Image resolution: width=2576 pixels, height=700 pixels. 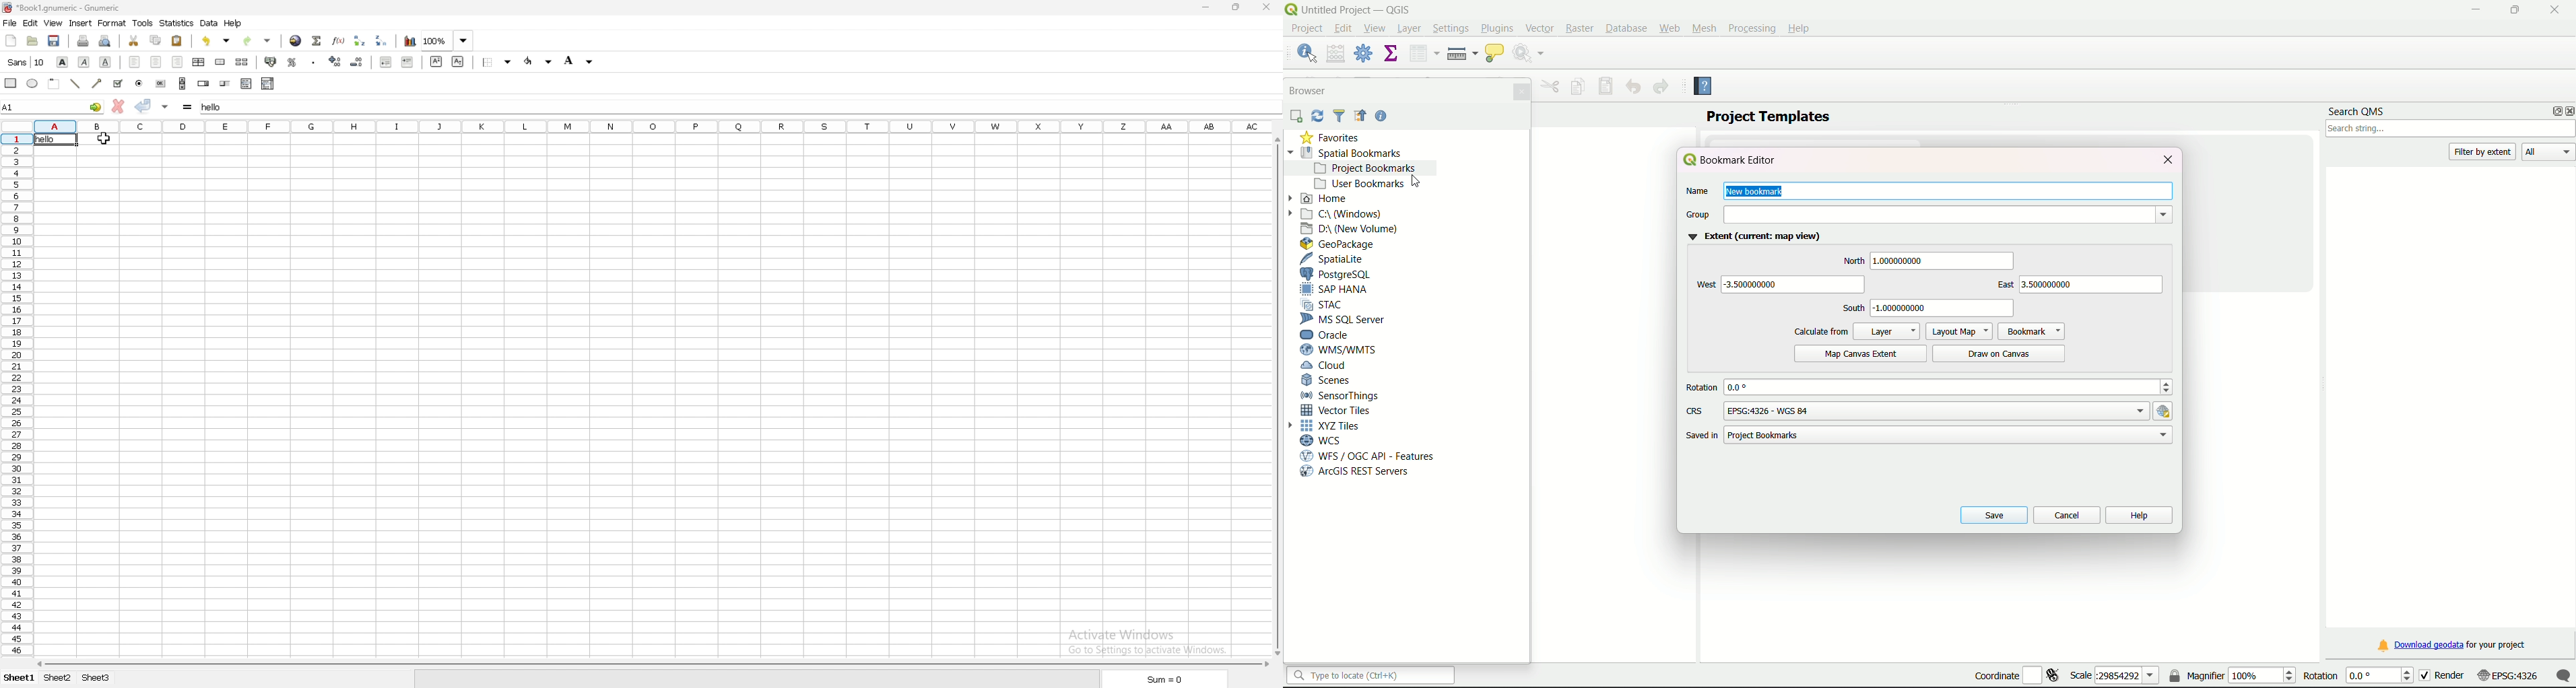 I want to click on edit, so click(x=1343, y=28).